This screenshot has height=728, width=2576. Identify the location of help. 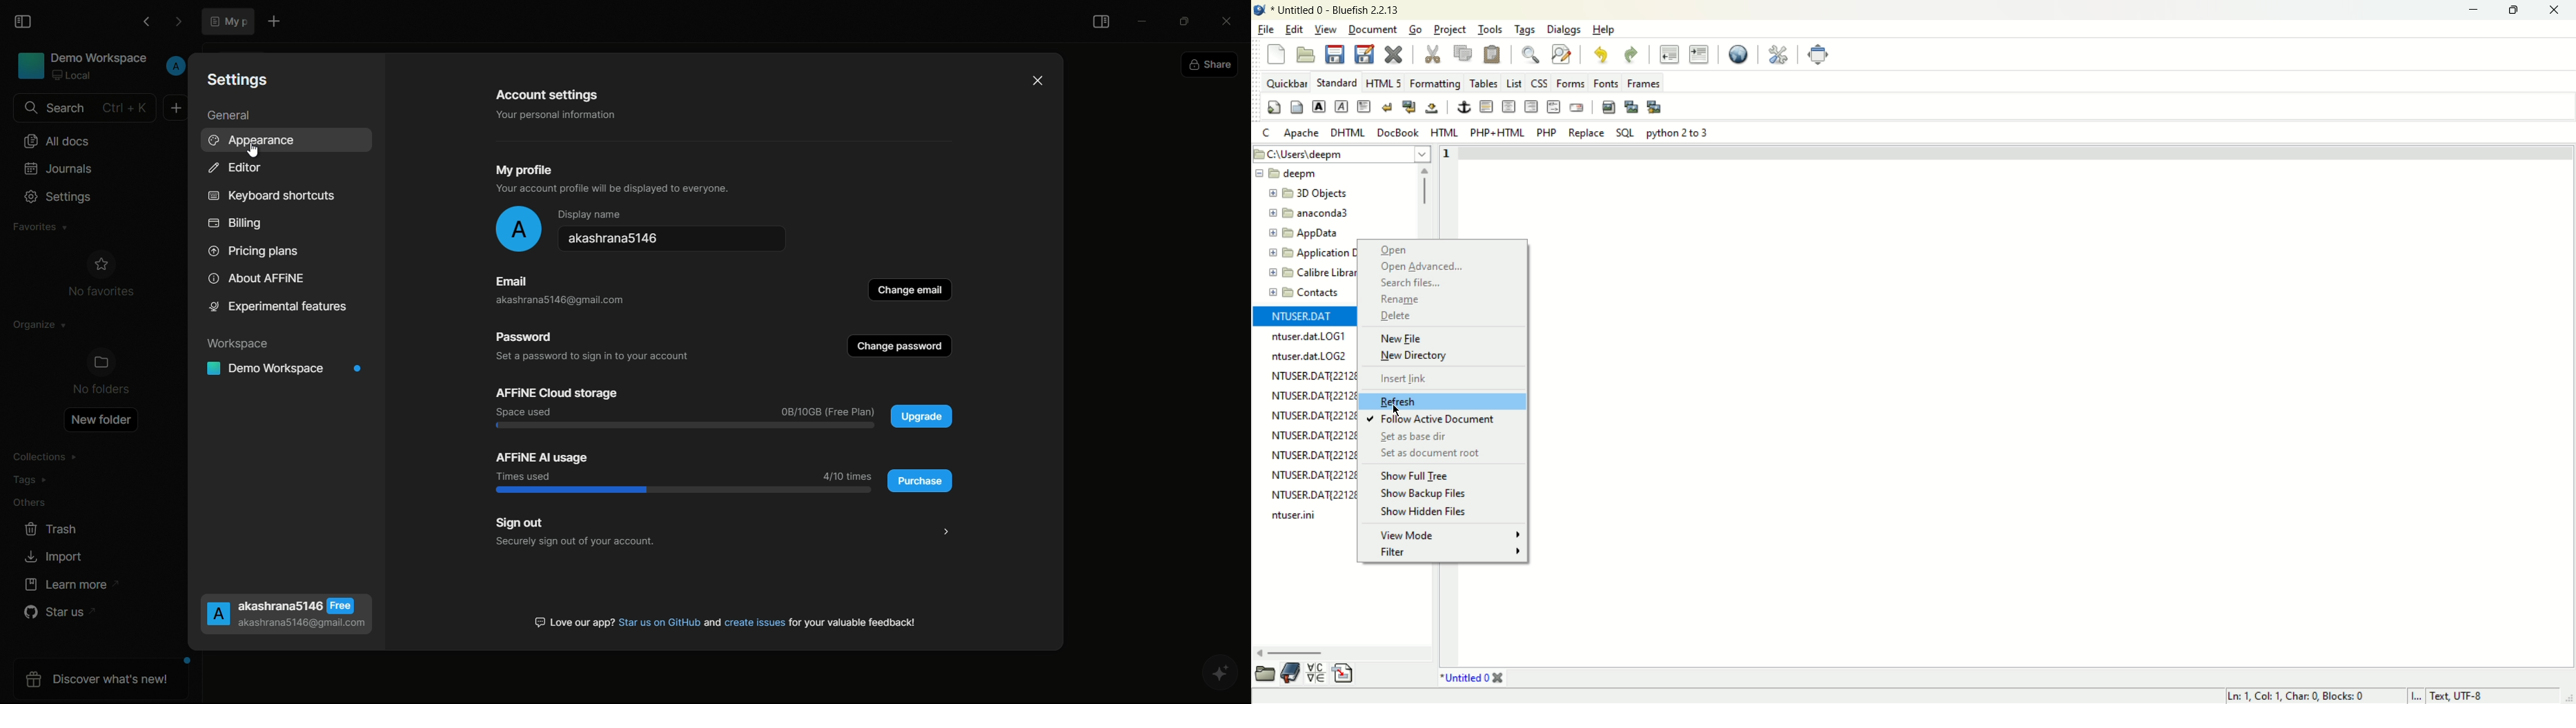
(1608, 30).